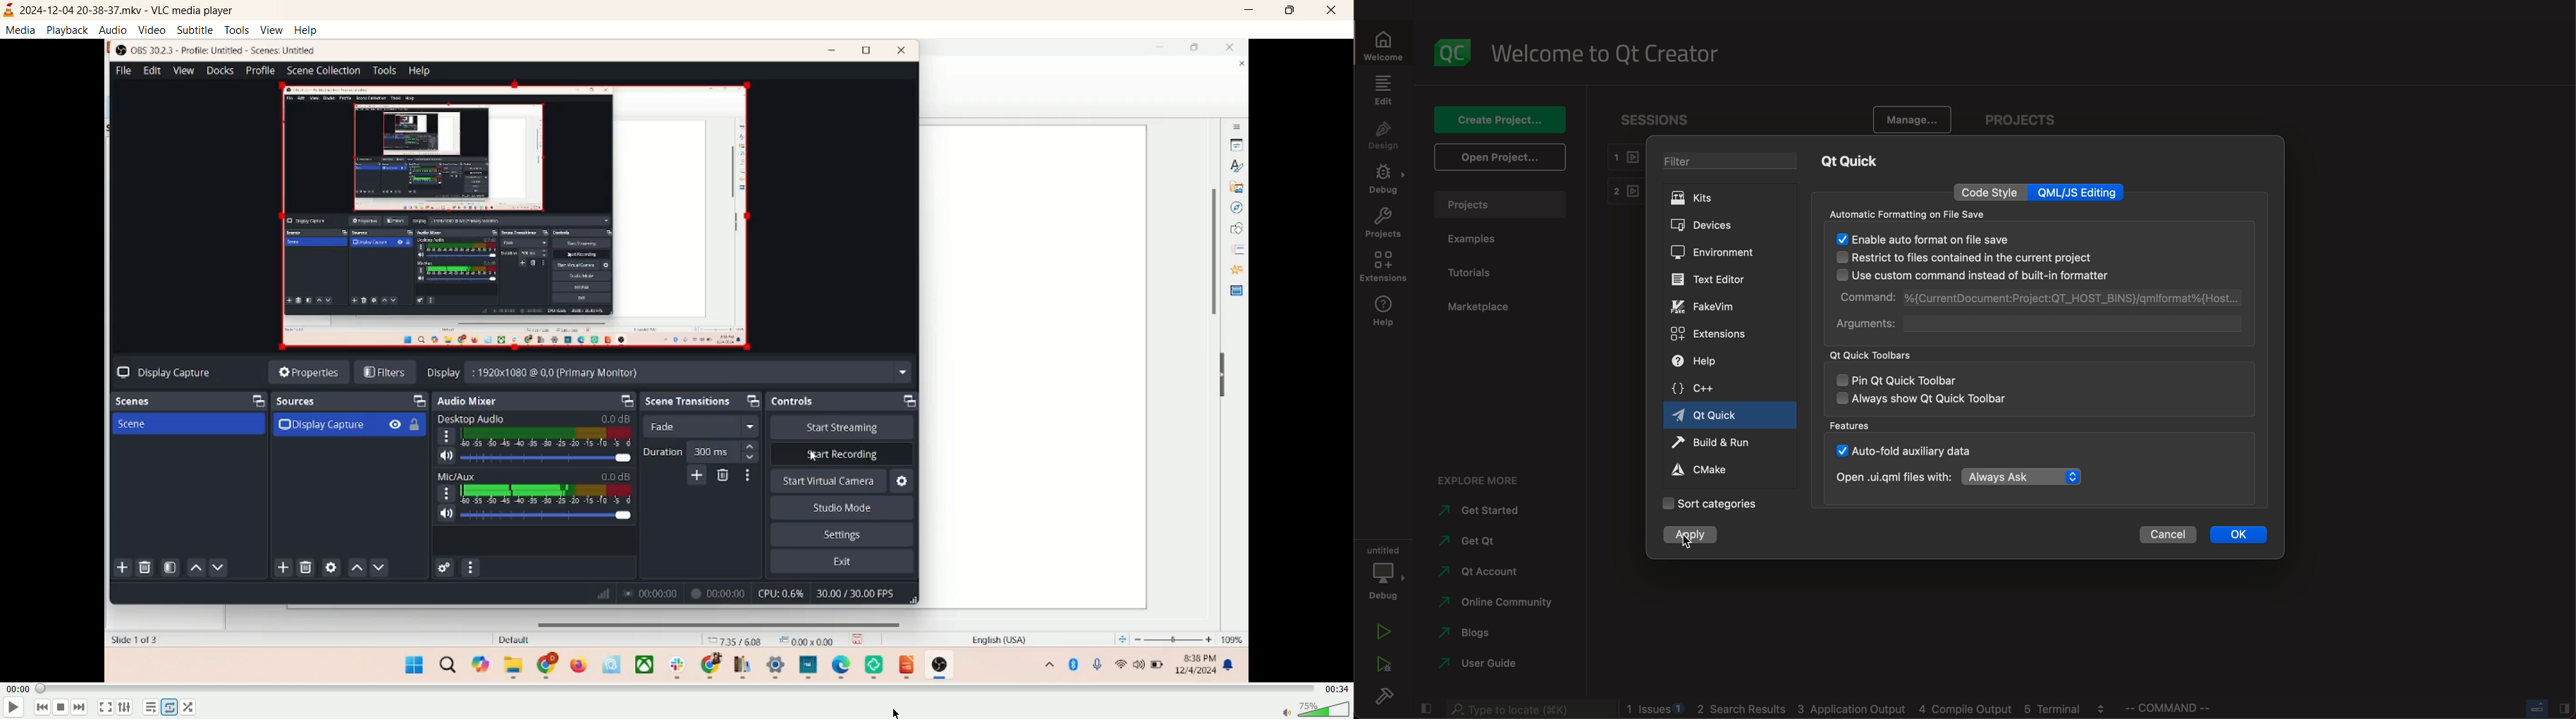  What do you see at coordinates (171, 706) in the screenshot?
I see `toggle loop none` at bounding box center [171, 706].